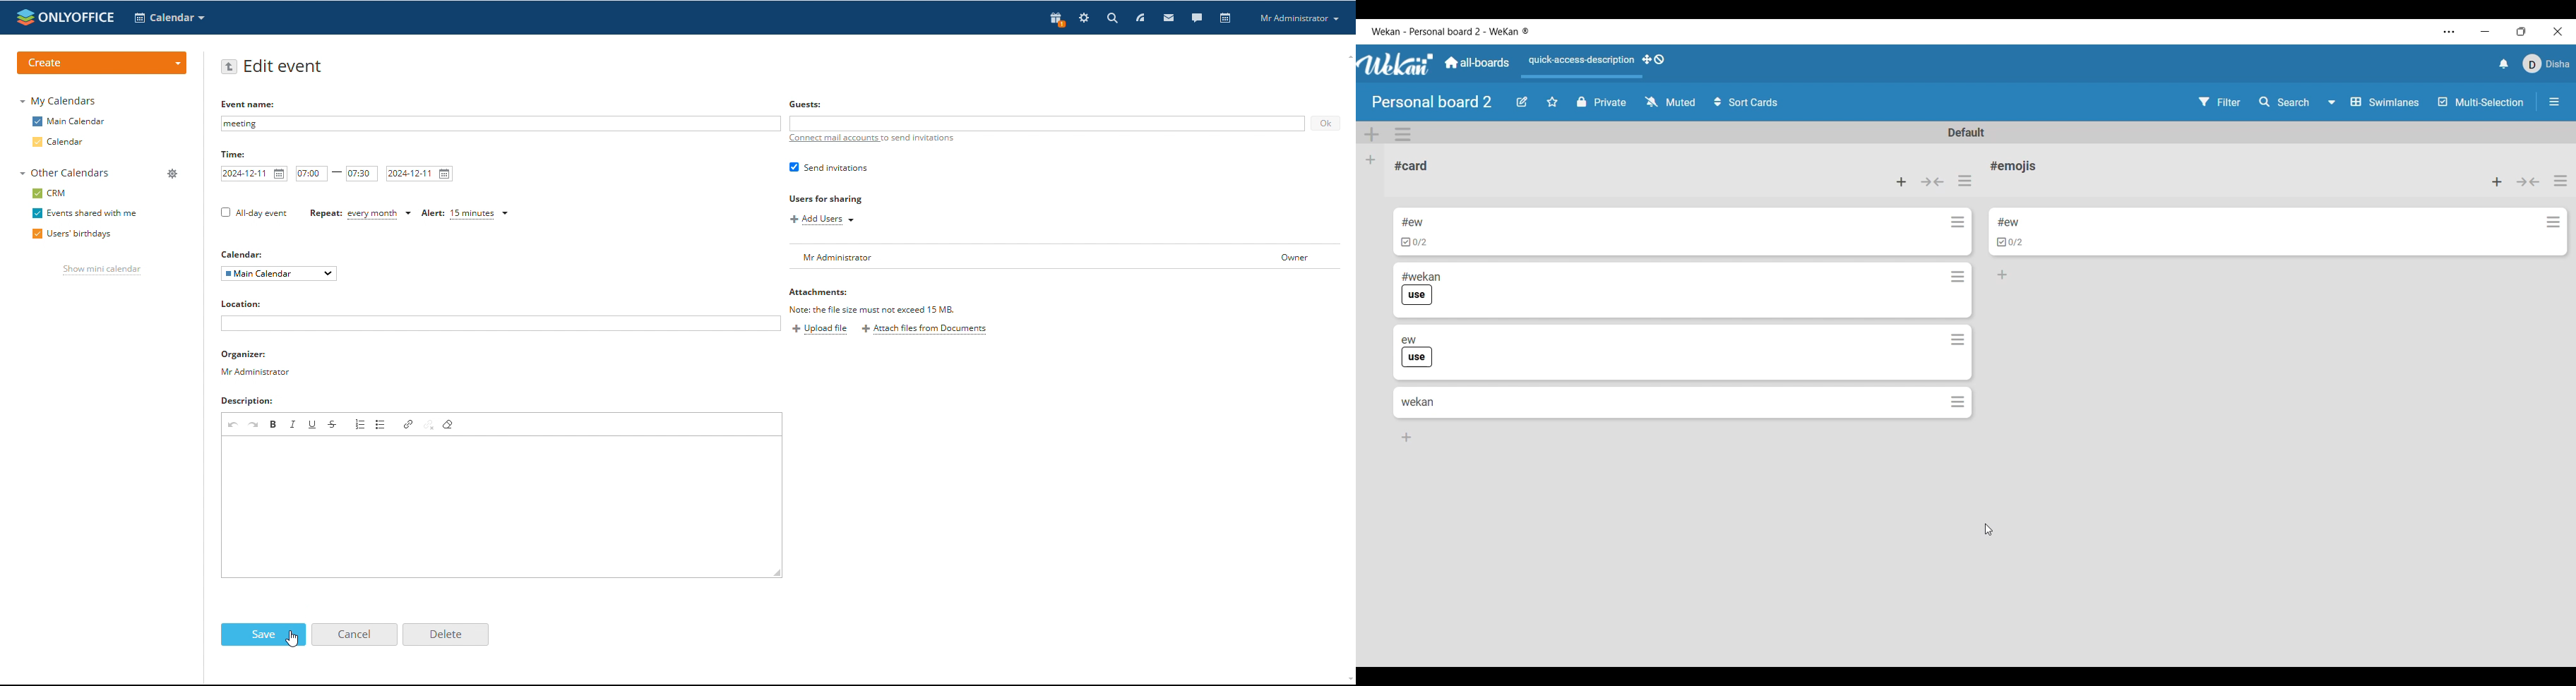 The image size is (2576, 700). Describe the element at coordinates (2220, 102) in the screenshot. I see `Filter` at that location.